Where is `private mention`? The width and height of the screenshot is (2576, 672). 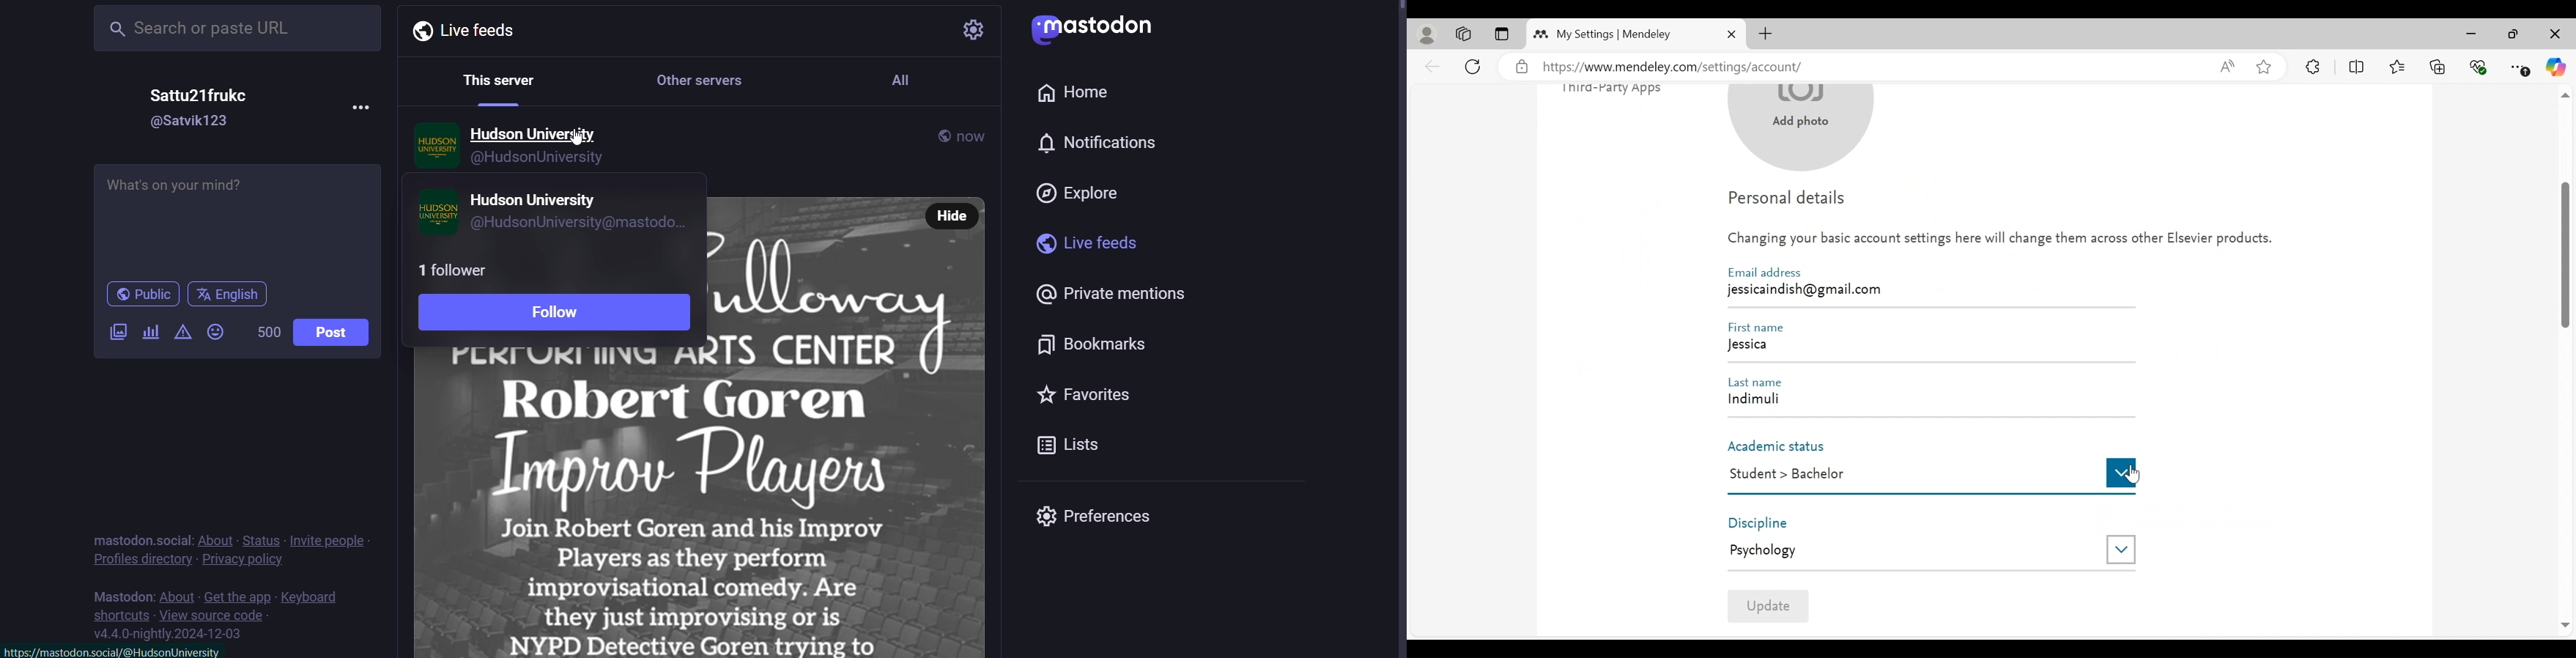
private mention is located at coordinates (1117, 296).